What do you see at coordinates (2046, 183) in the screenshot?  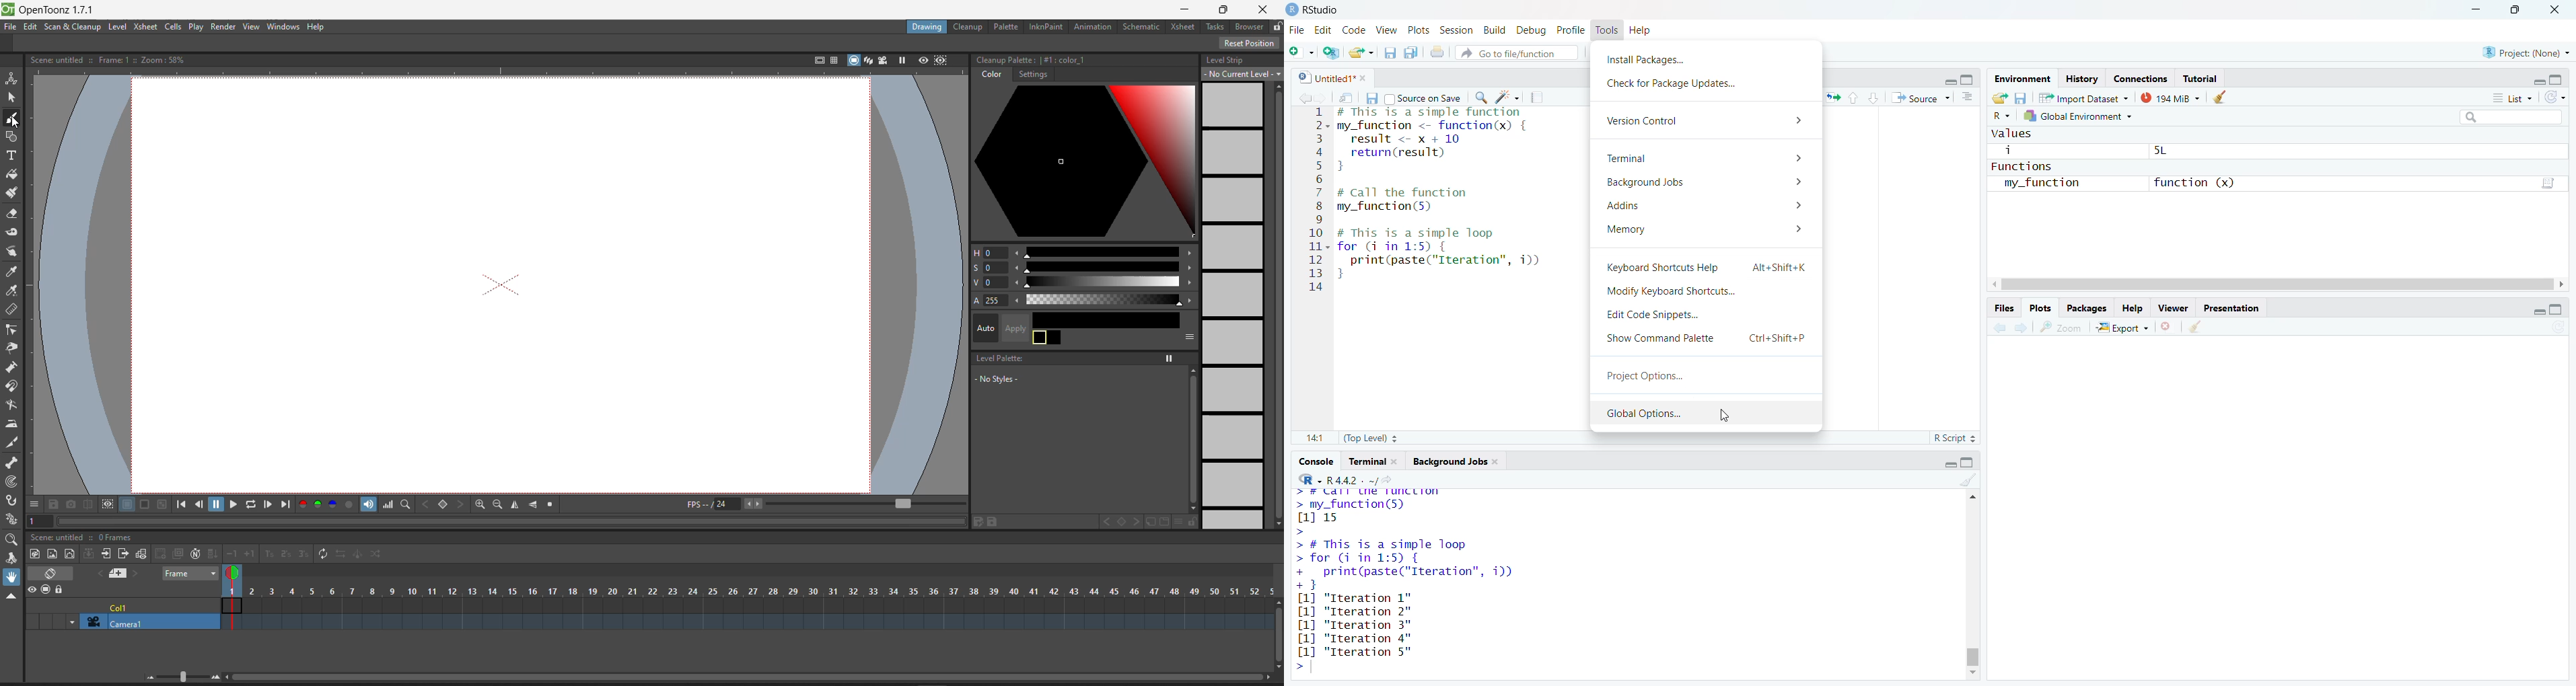 I see `my_function` at bounding box center [2046, 183].